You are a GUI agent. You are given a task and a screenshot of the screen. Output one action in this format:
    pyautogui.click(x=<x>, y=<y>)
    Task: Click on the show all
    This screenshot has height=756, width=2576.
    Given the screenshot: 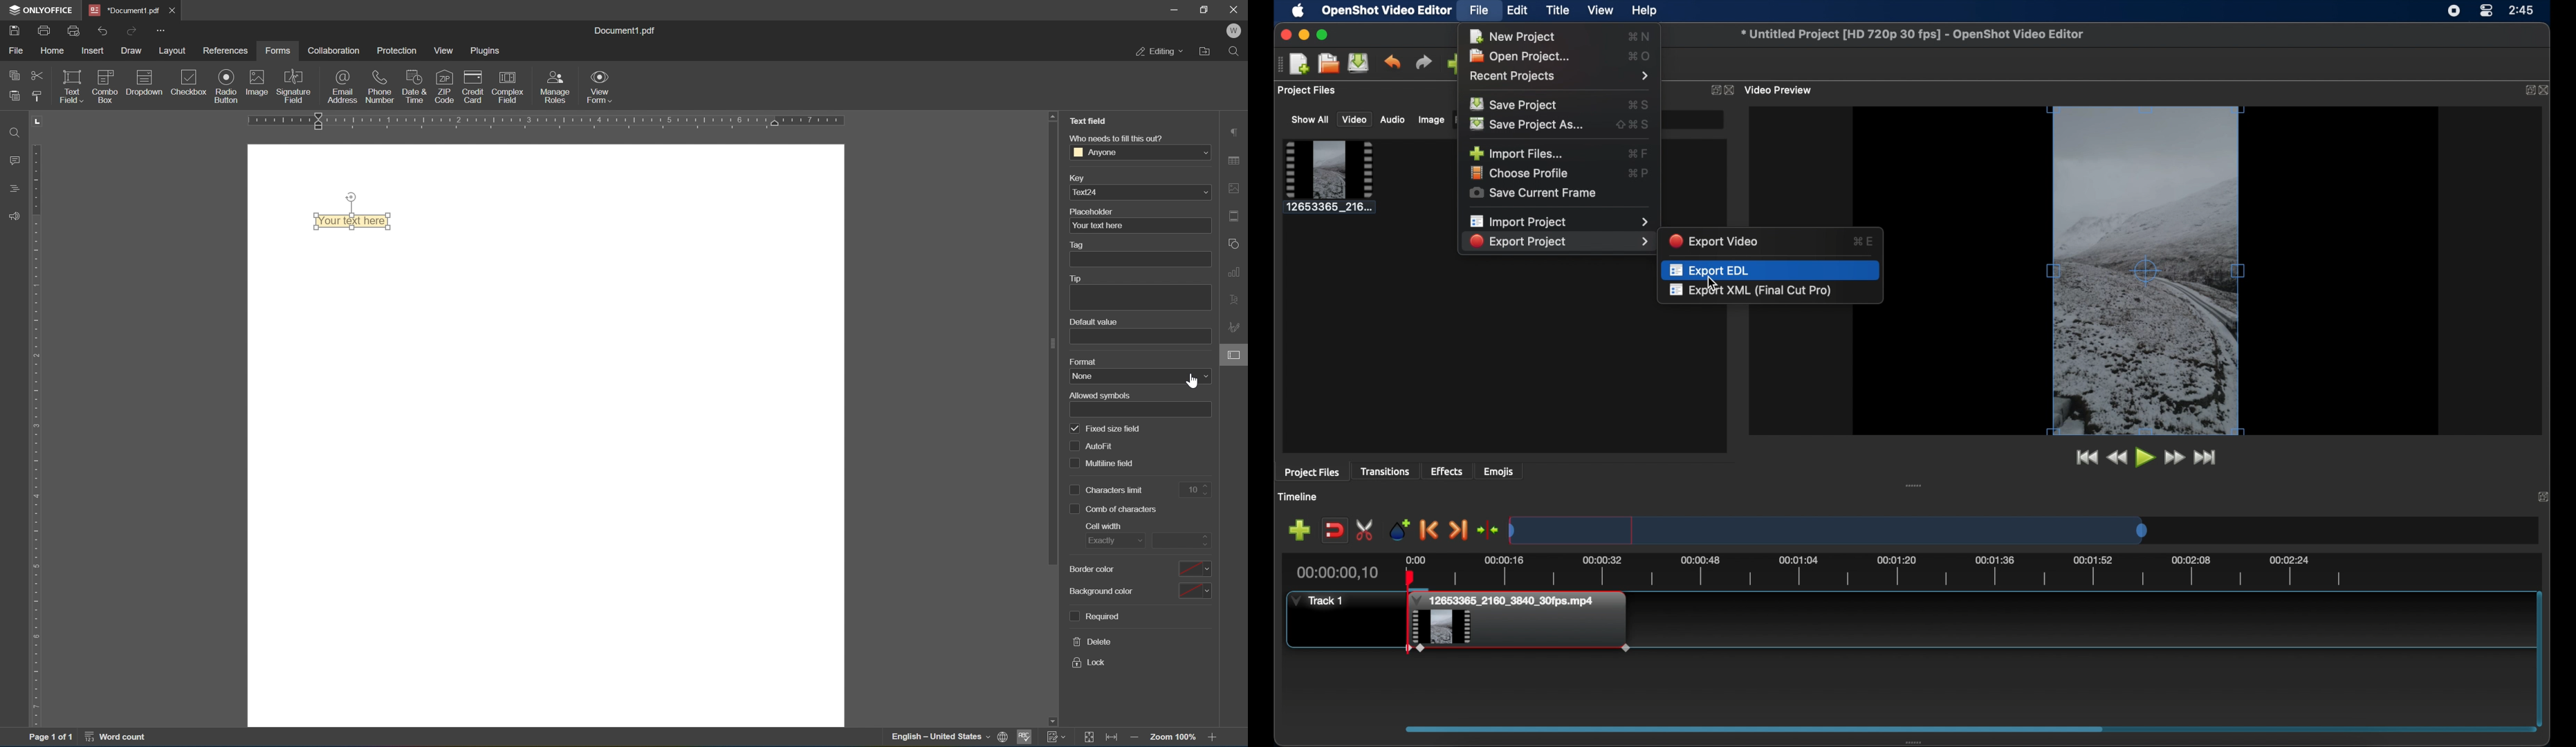 What is the action you would take?
    pyautogui.click(x=1309, y=120)
    